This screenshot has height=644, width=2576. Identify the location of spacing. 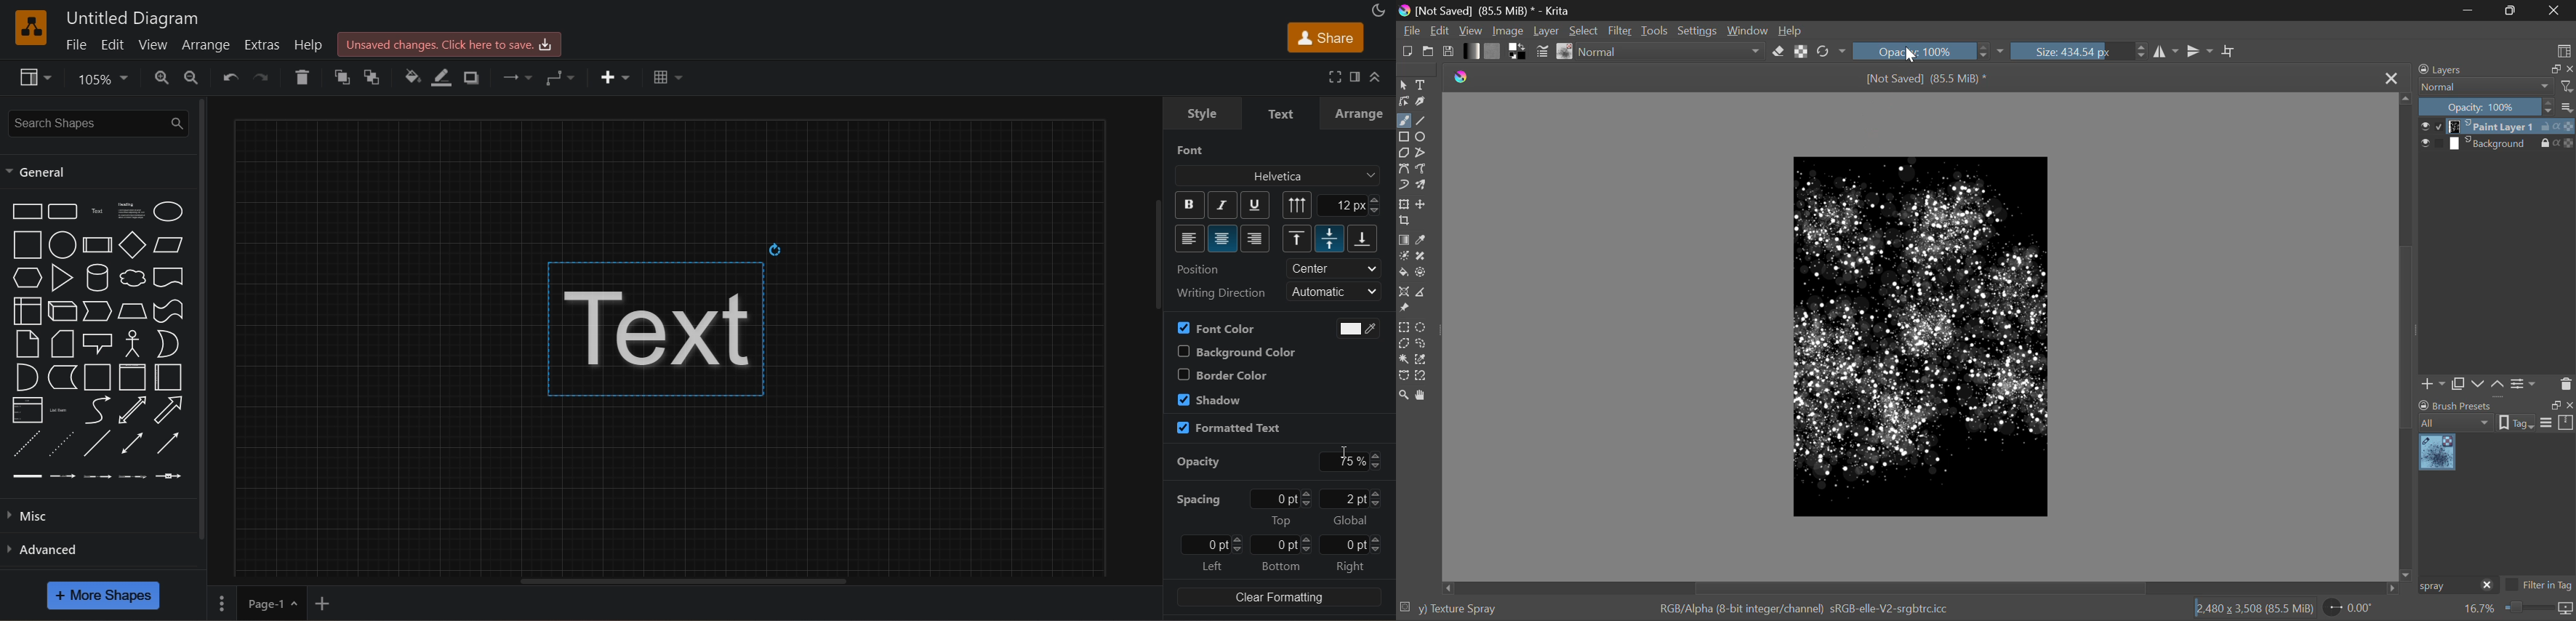
(1197, 500).